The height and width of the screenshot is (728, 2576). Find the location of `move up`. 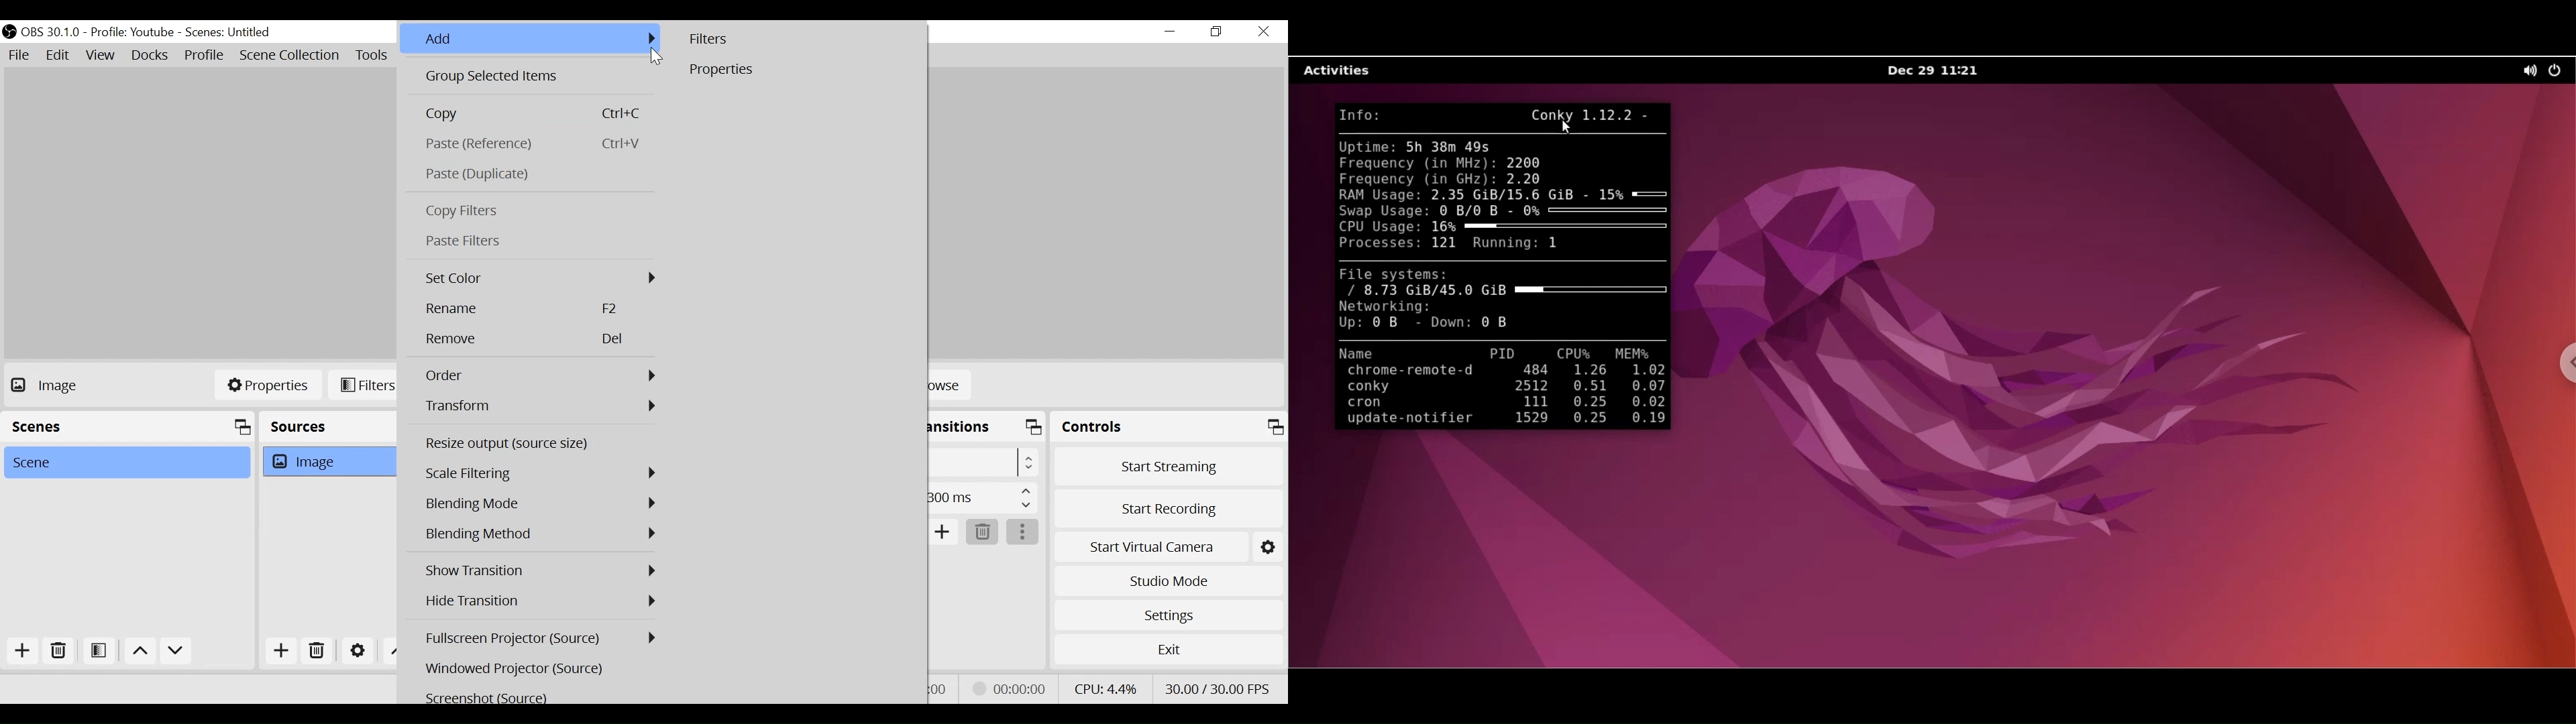

move up is located at coordinates (142, 652).